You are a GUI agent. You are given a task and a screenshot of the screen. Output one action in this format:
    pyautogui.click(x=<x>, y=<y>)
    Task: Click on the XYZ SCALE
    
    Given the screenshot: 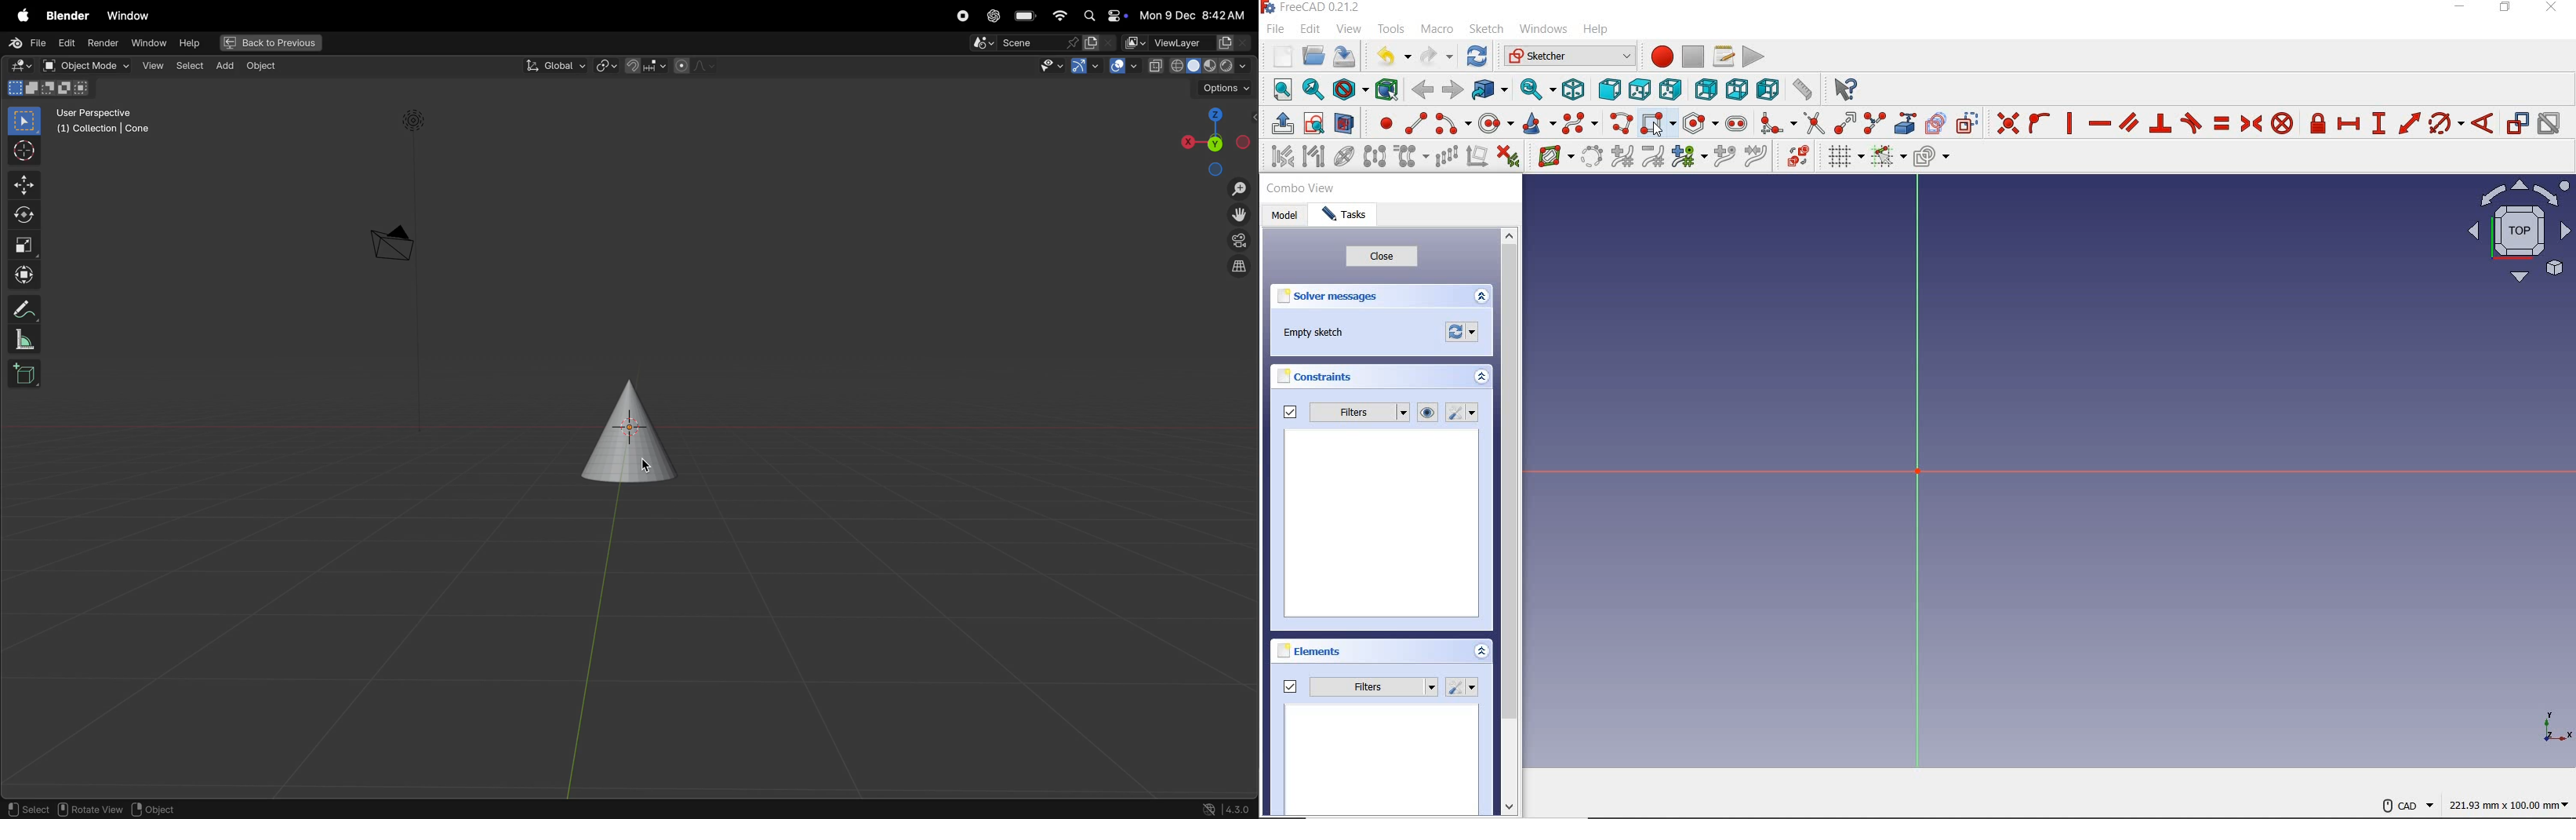 What is the action you would take?
    pyautogui.click(x=2556, y=727)
    